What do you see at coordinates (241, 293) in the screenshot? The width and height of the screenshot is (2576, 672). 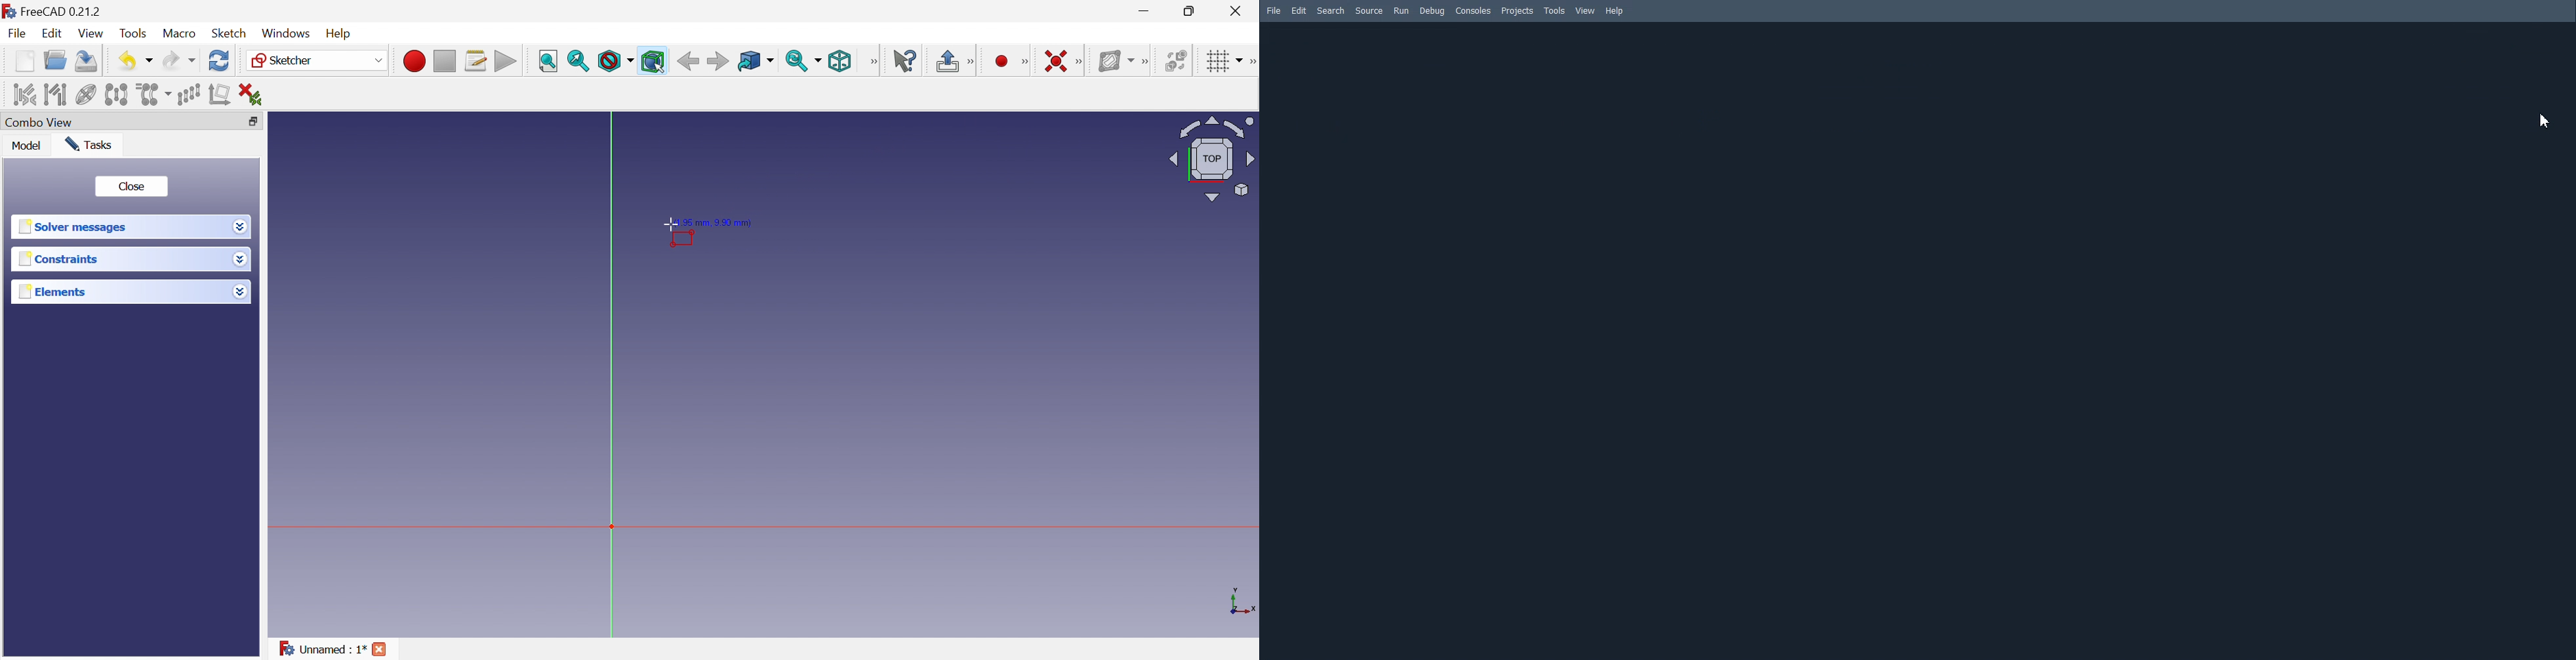 I see `Drop down` at bounding box center [241, 293].